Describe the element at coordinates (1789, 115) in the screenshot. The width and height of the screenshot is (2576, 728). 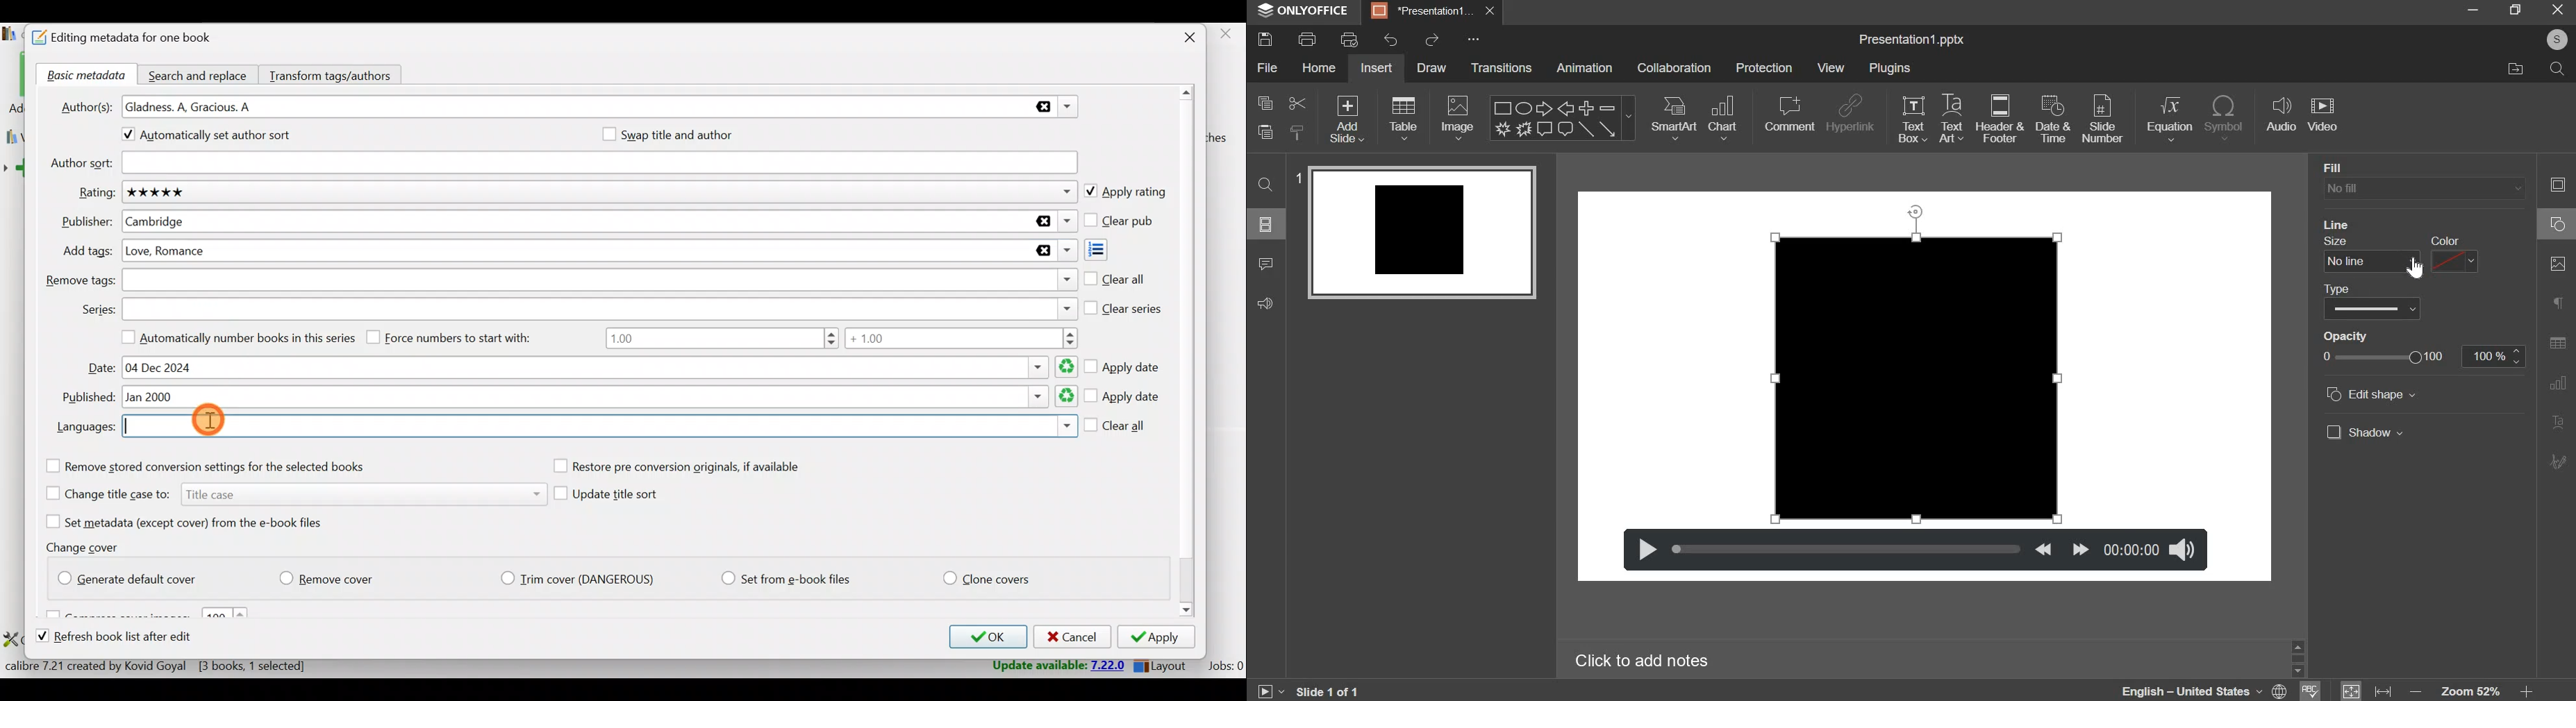
I see `comment` at that location.